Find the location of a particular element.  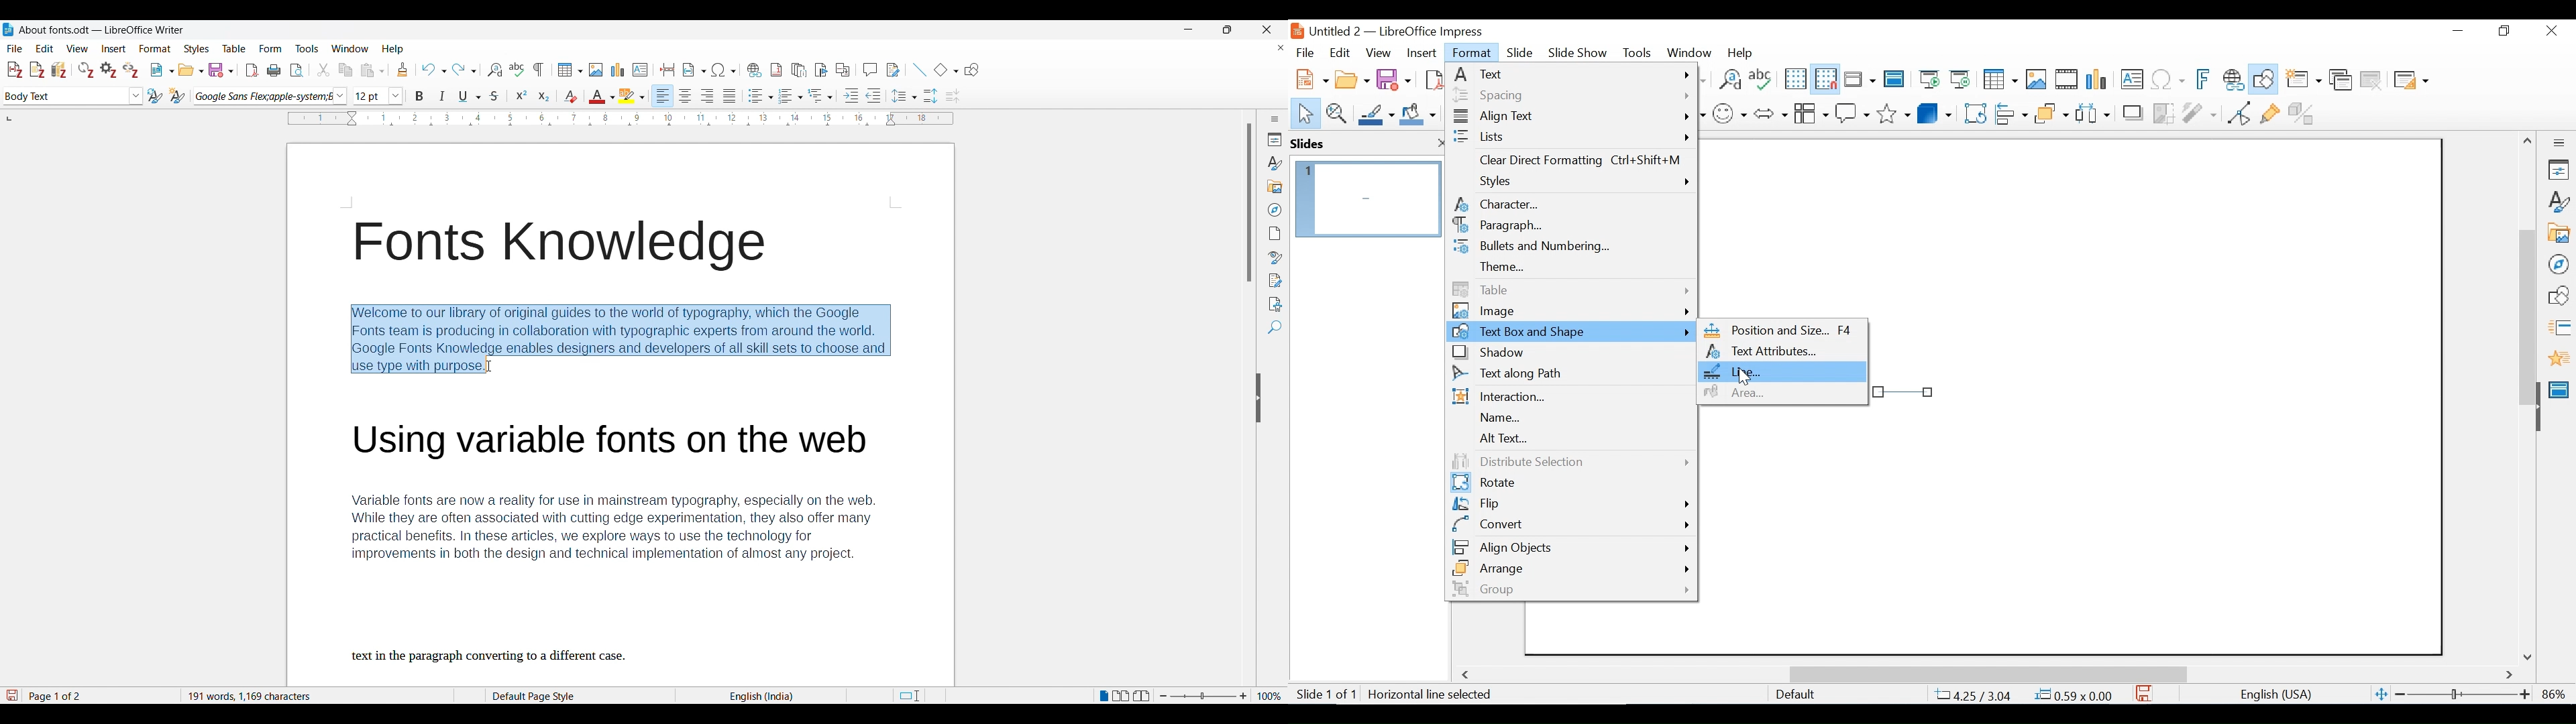

Decrease paragraph spacing is located at coordinates (953, 97).